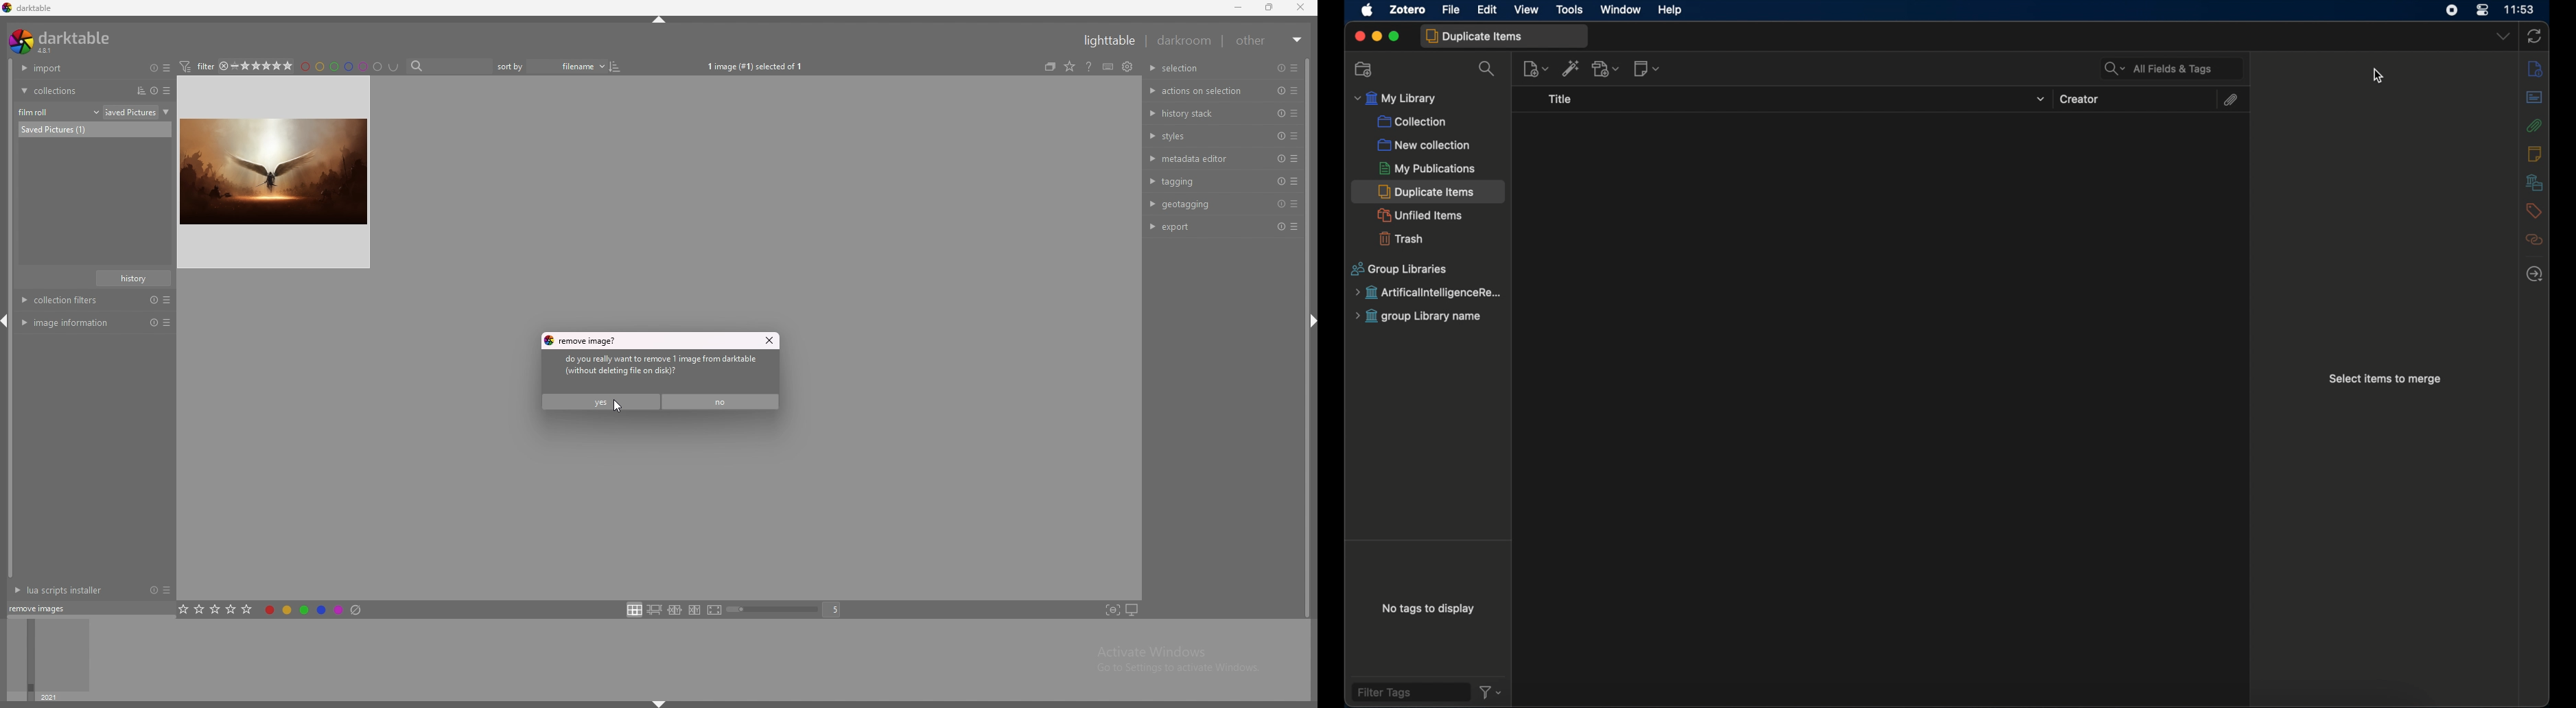  Describe the element at coordinates (1200, 158) in the screenshot. I see `metadata editor` at that location.